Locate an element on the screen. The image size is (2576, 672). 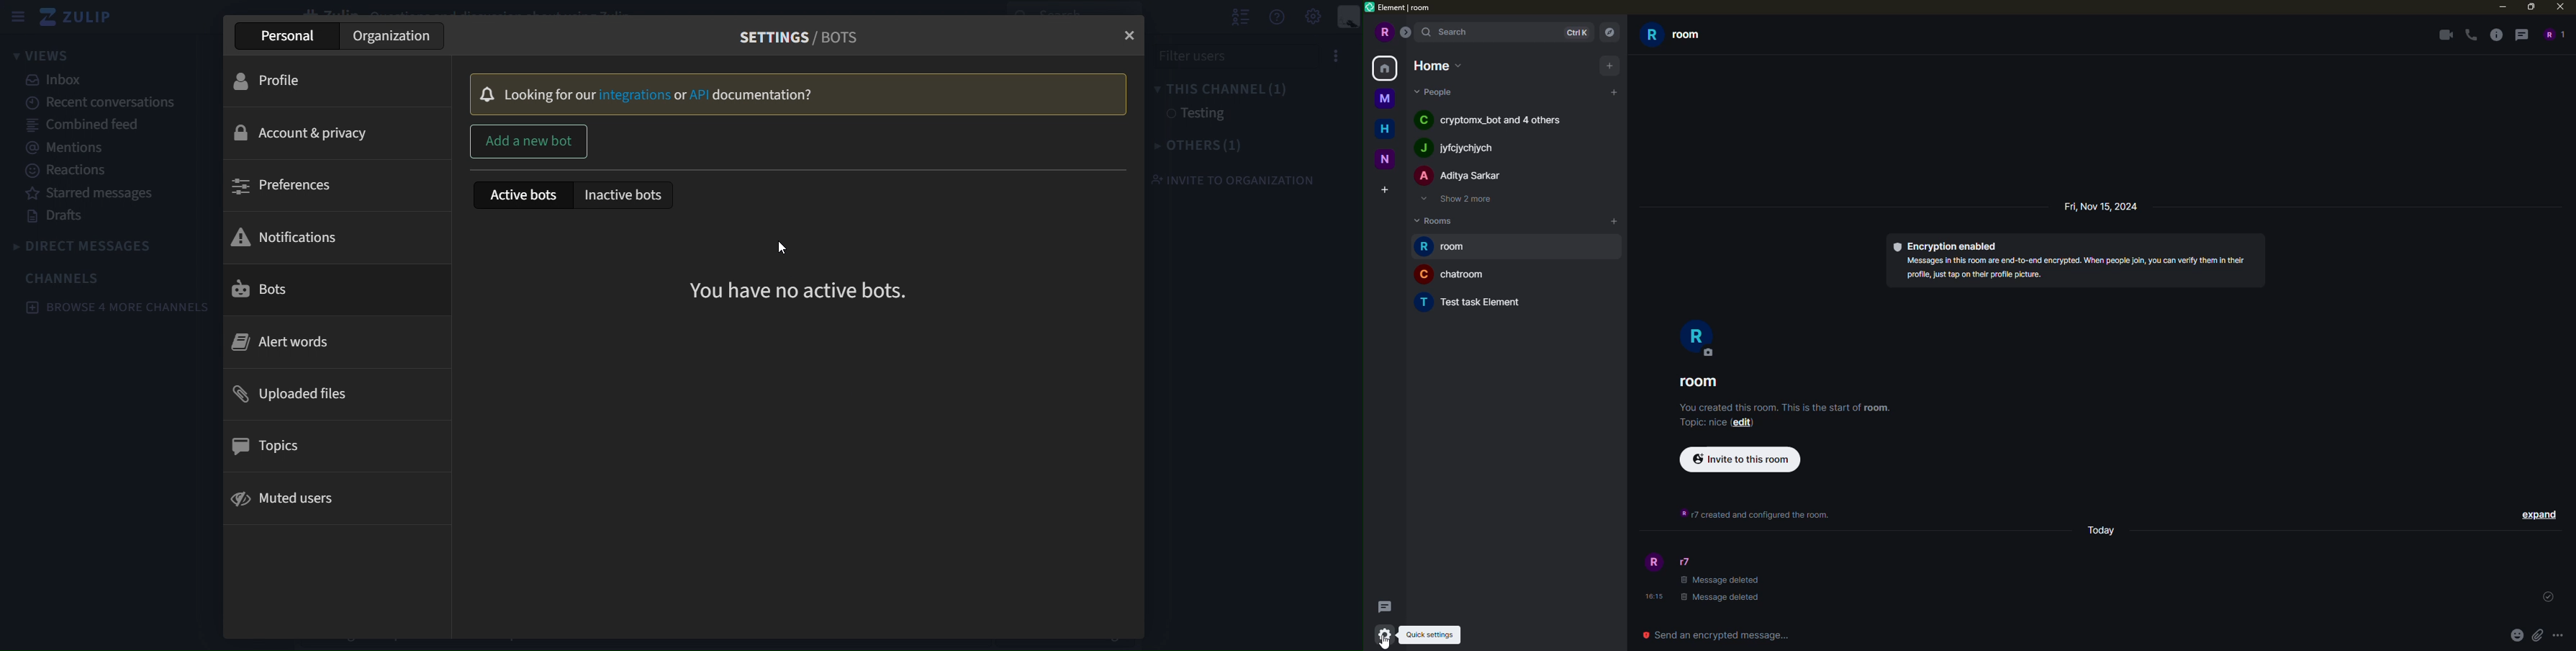
main menu is located at coordinates (1312, 17).